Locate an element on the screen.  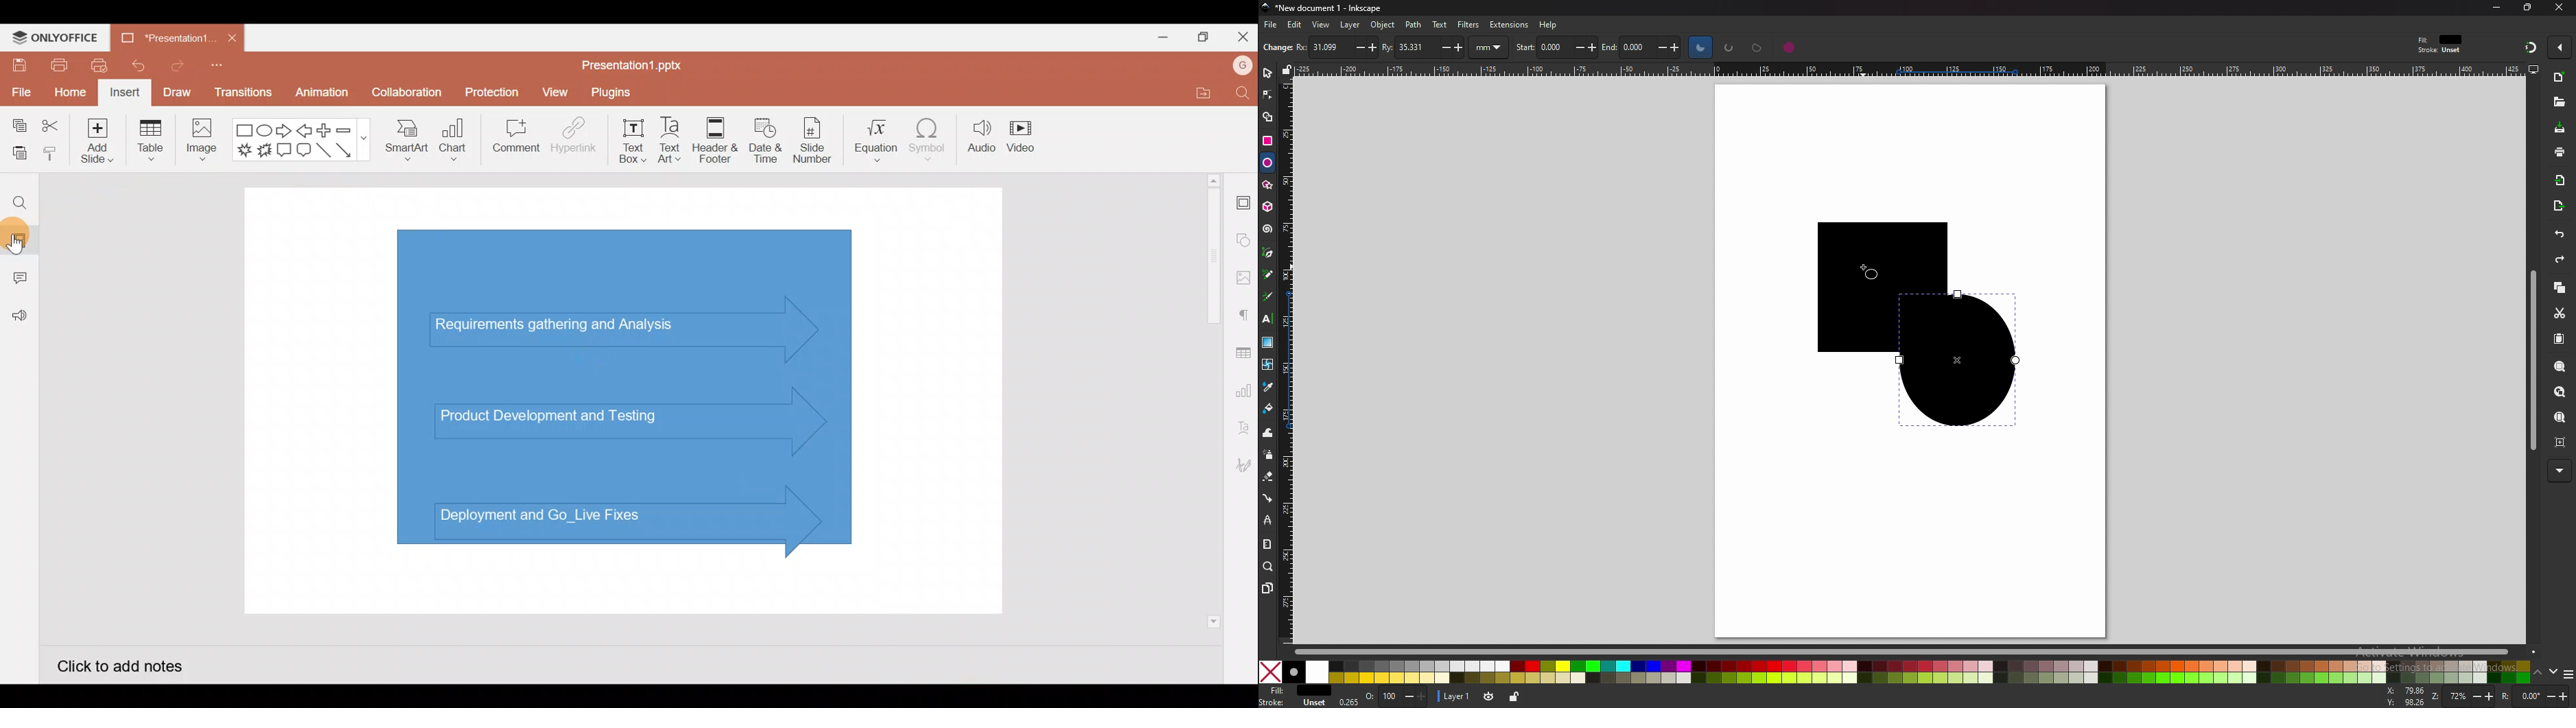
Slides is located at coordinates (23, 237).